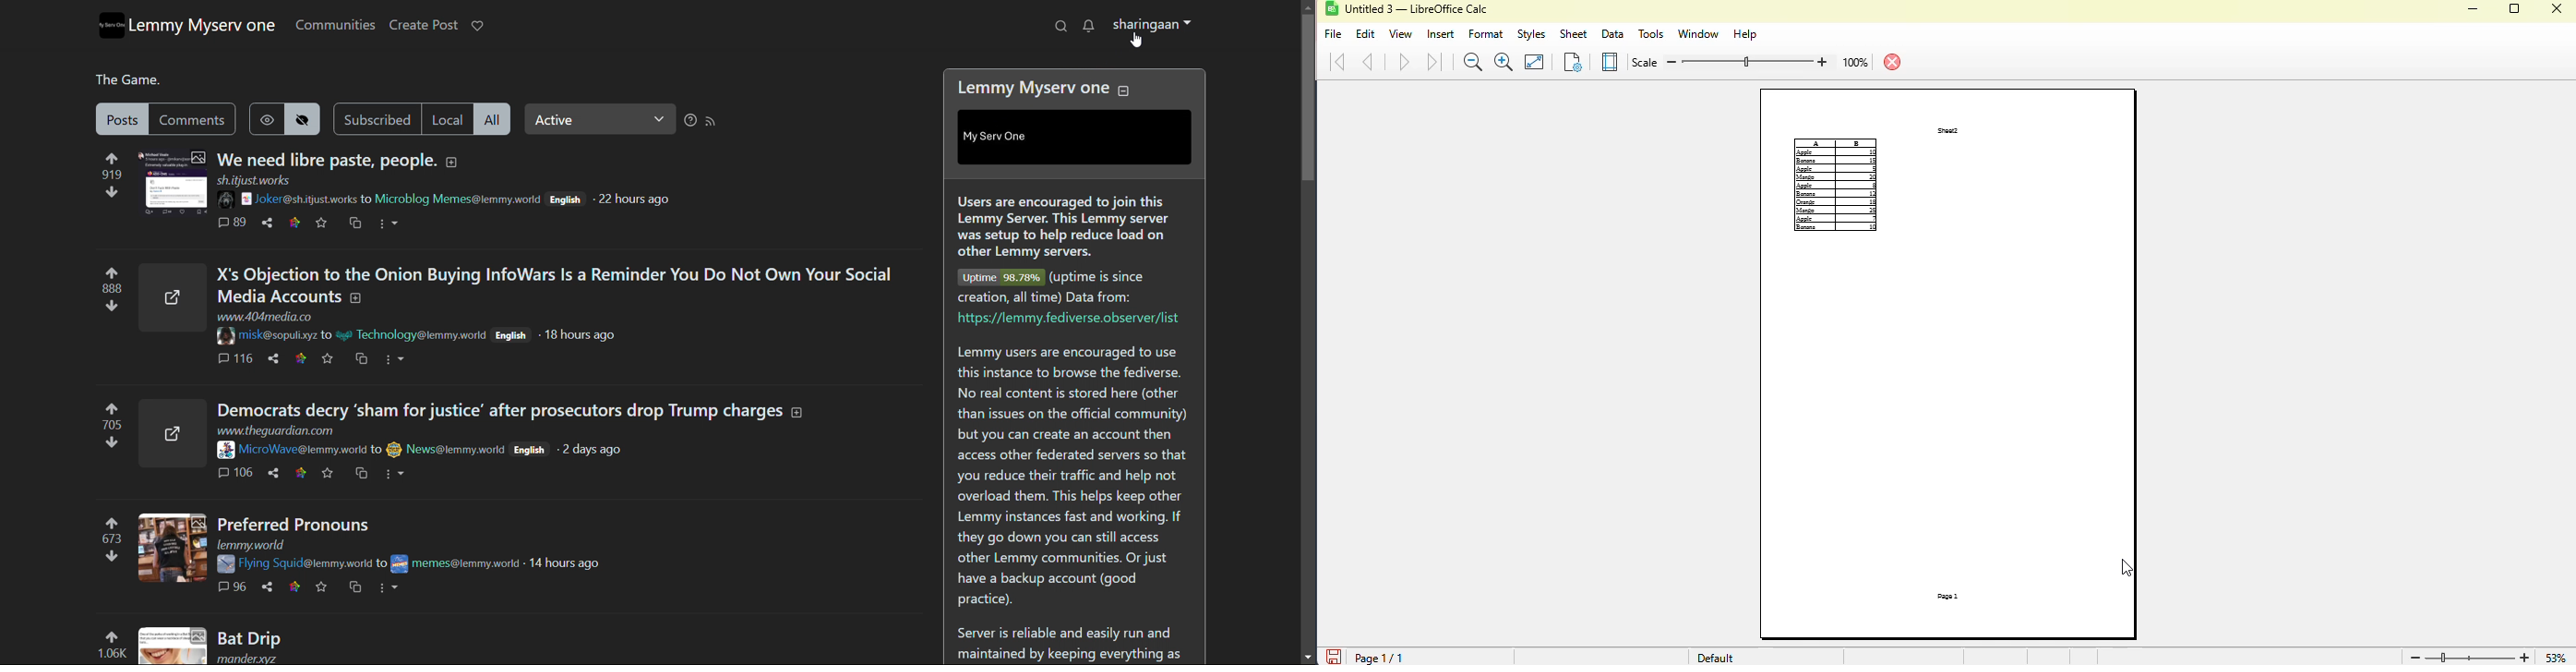 This screenshot has width=2576, height=672. Describe the element at coordinates (1947, 597) in the screenshot. I see `Page 1` at that location.